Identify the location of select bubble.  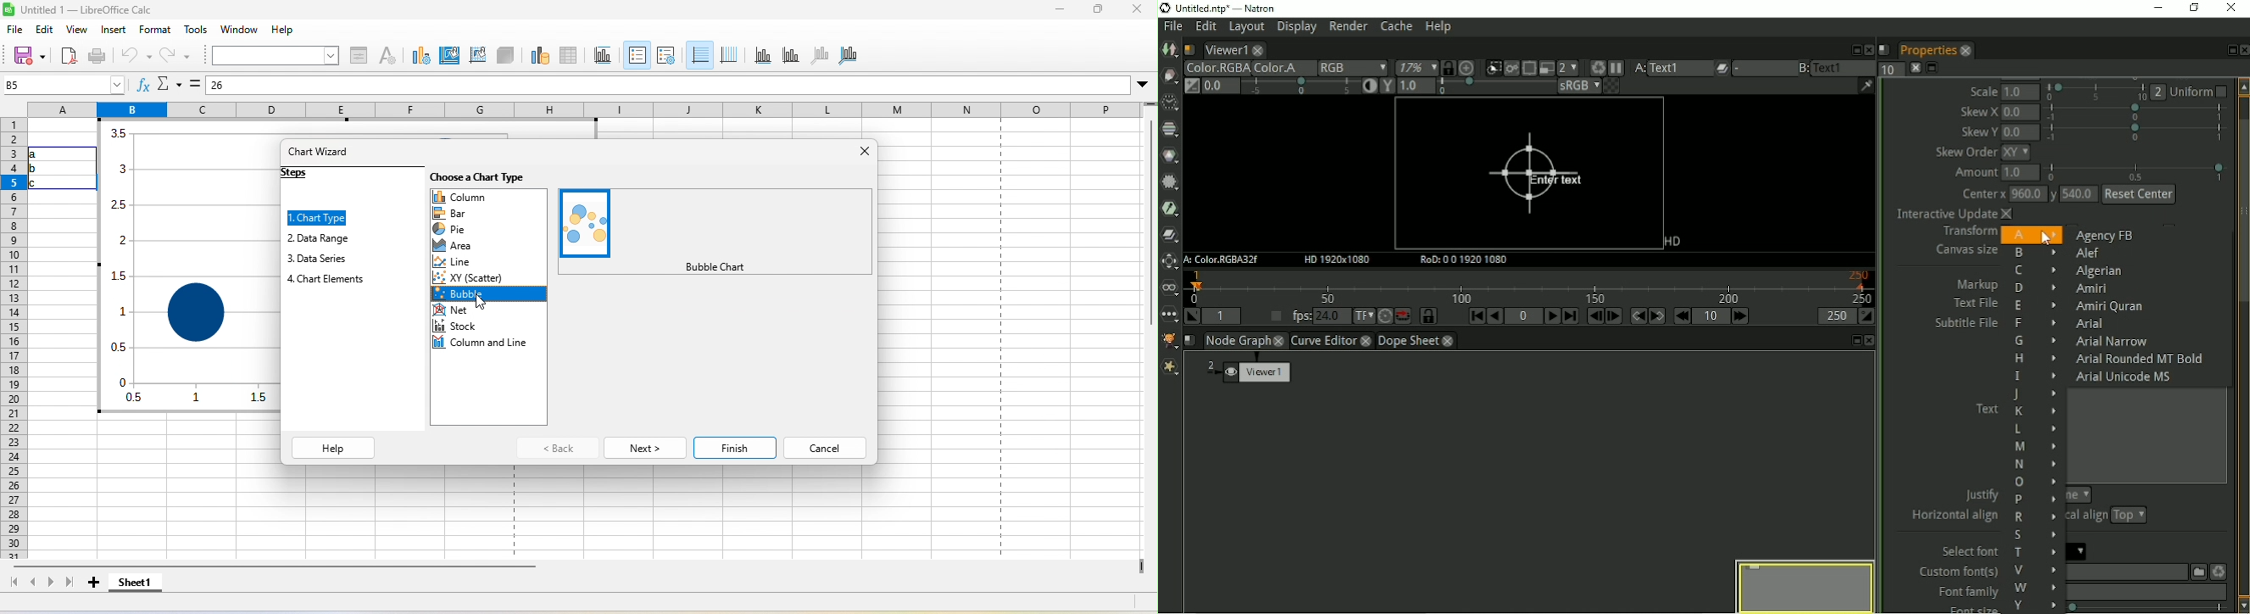
(486, 295).